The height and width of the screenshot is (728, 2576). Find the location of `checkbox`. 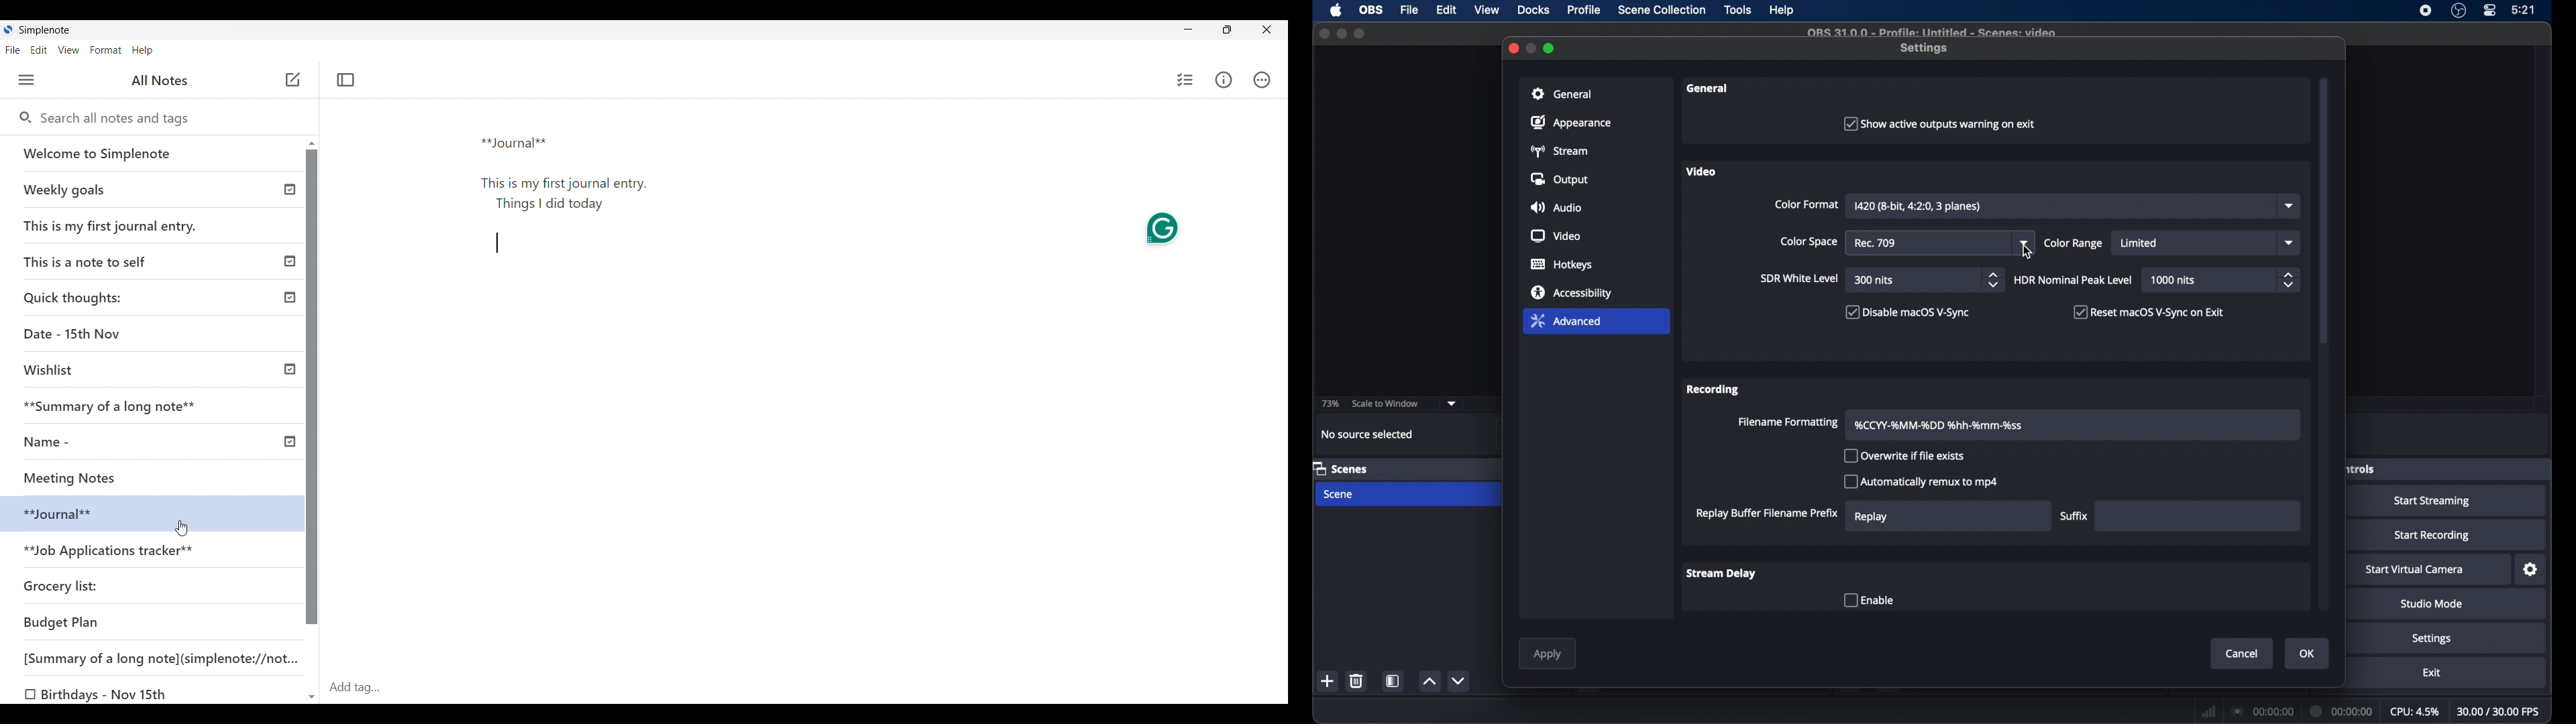

checkbox is located at coordinates (2149, 312).